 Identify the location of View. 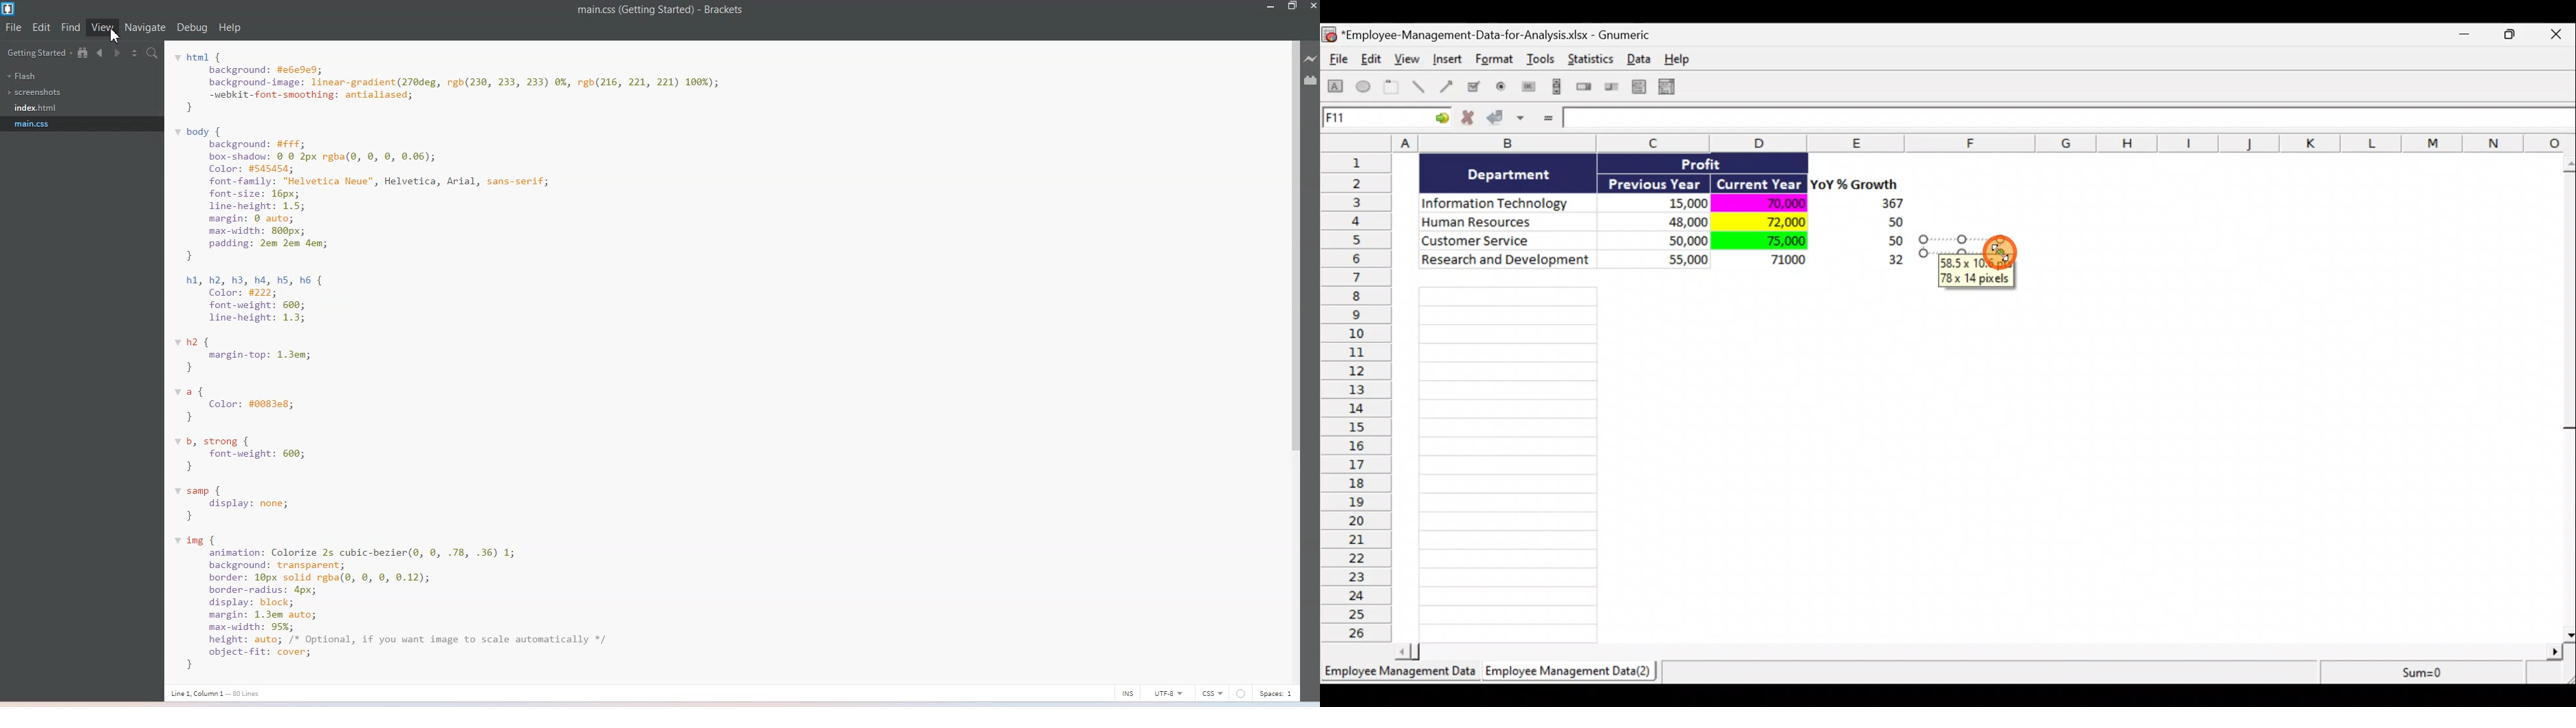
(1409, 59).